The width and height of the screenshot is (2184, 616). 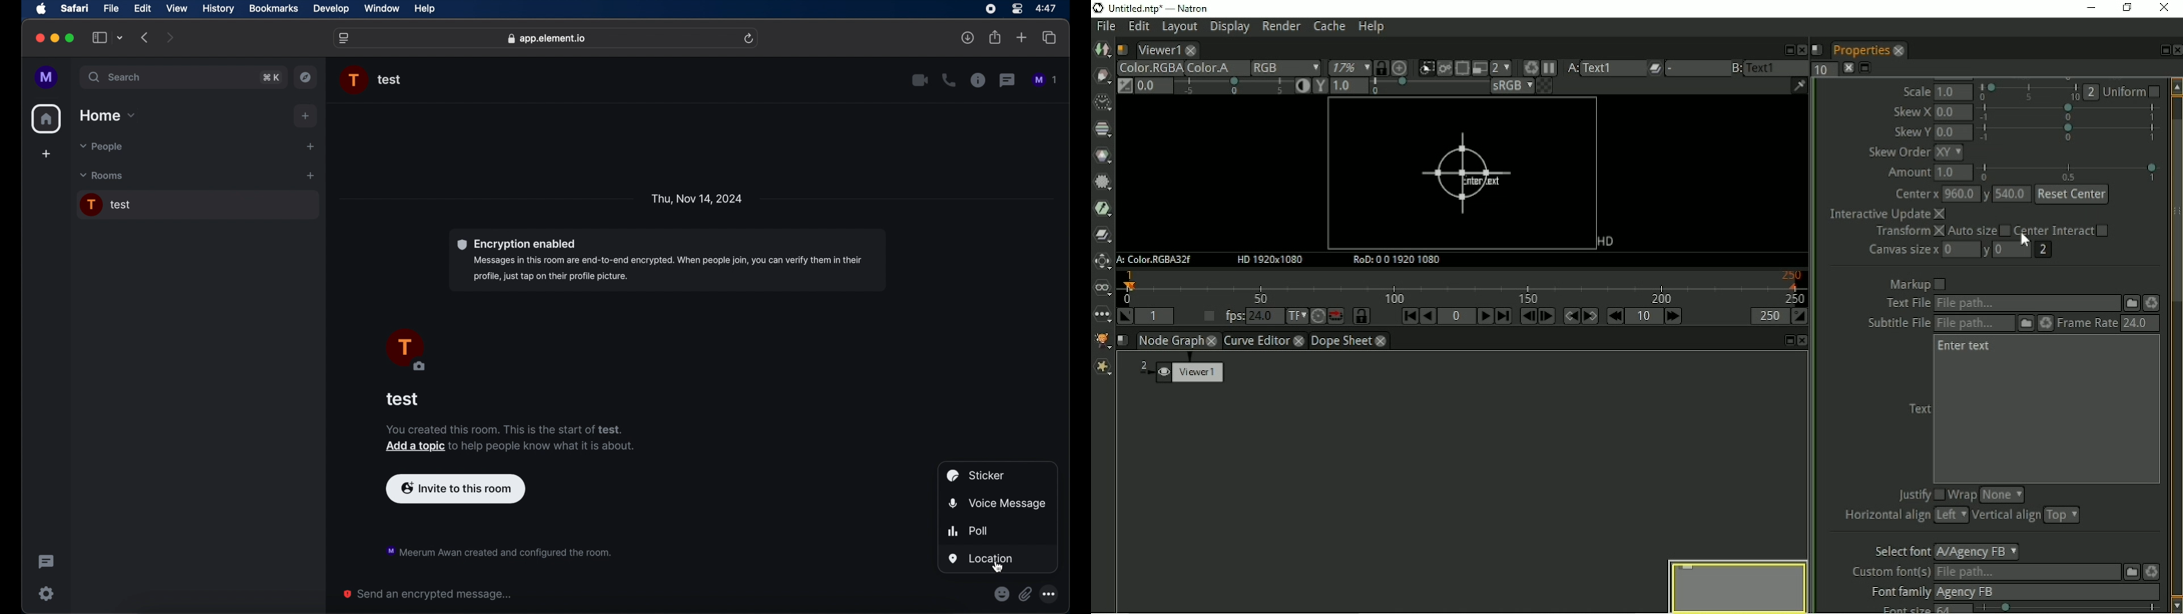 I want to click on chat name, so click(x=390, y=80).